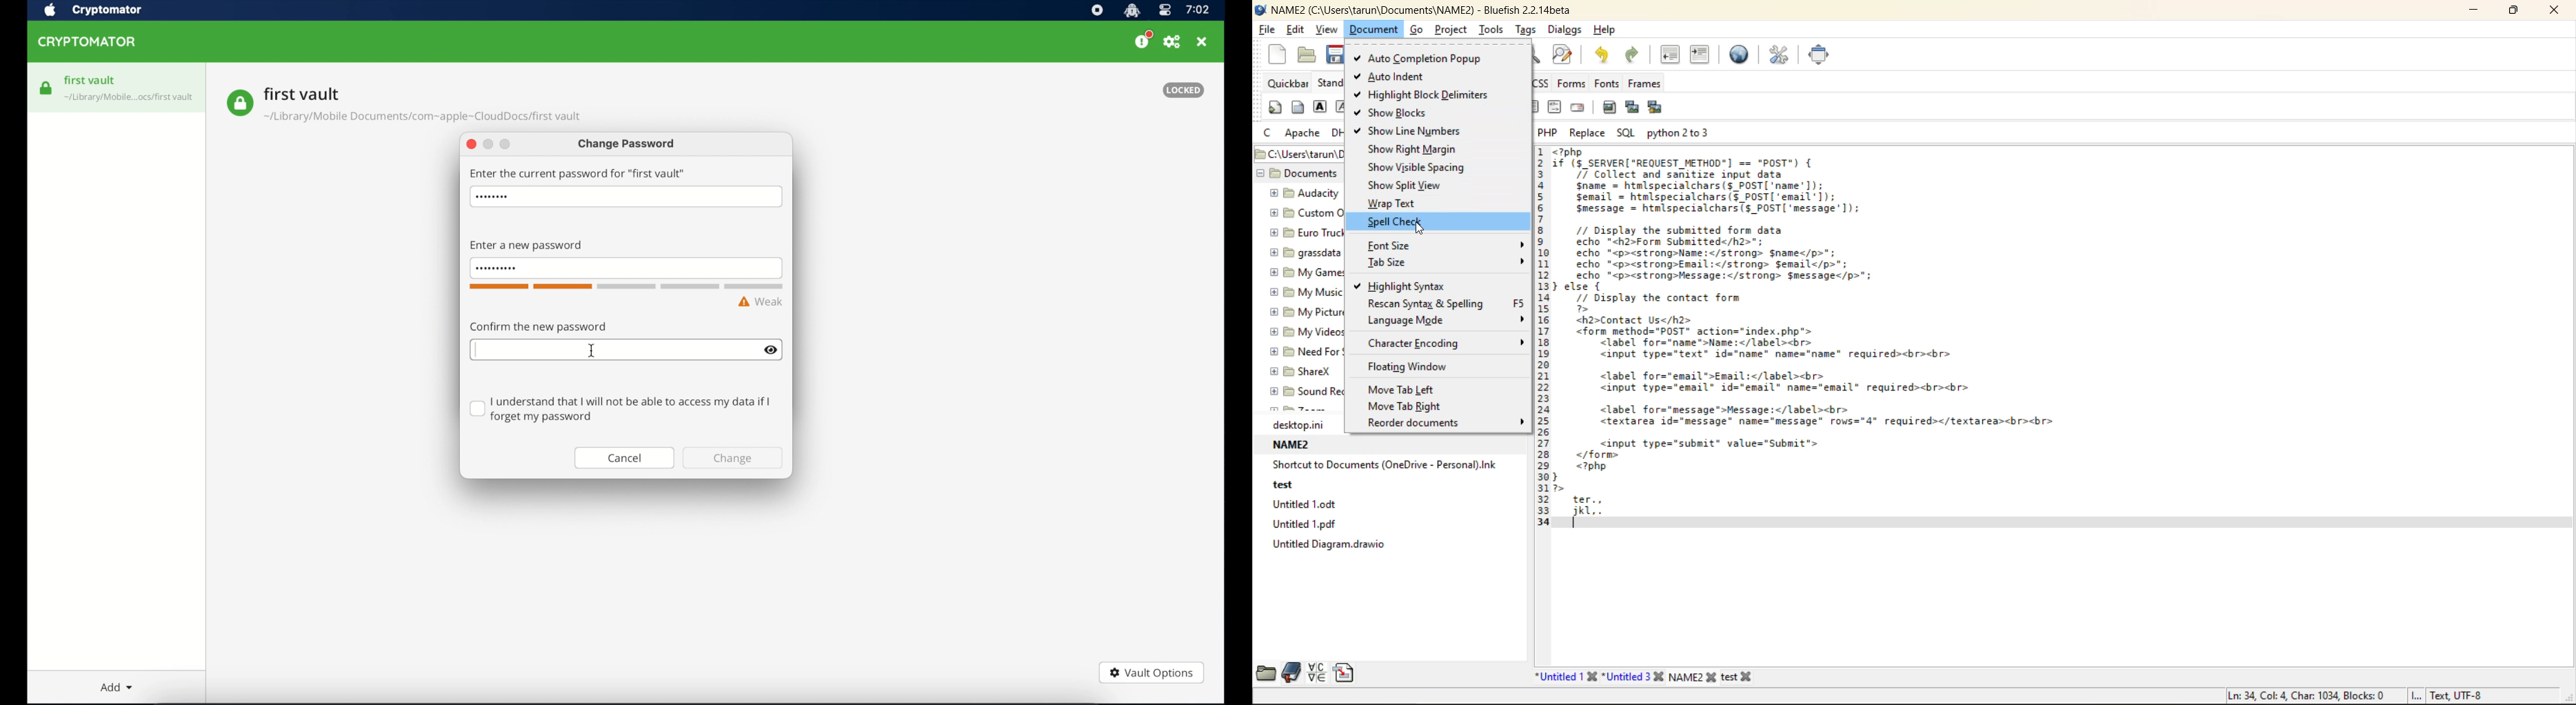  What do you see at coordinates (2554, 12) in the screenshot?
I see `close` at bounding box center [2554, 12].